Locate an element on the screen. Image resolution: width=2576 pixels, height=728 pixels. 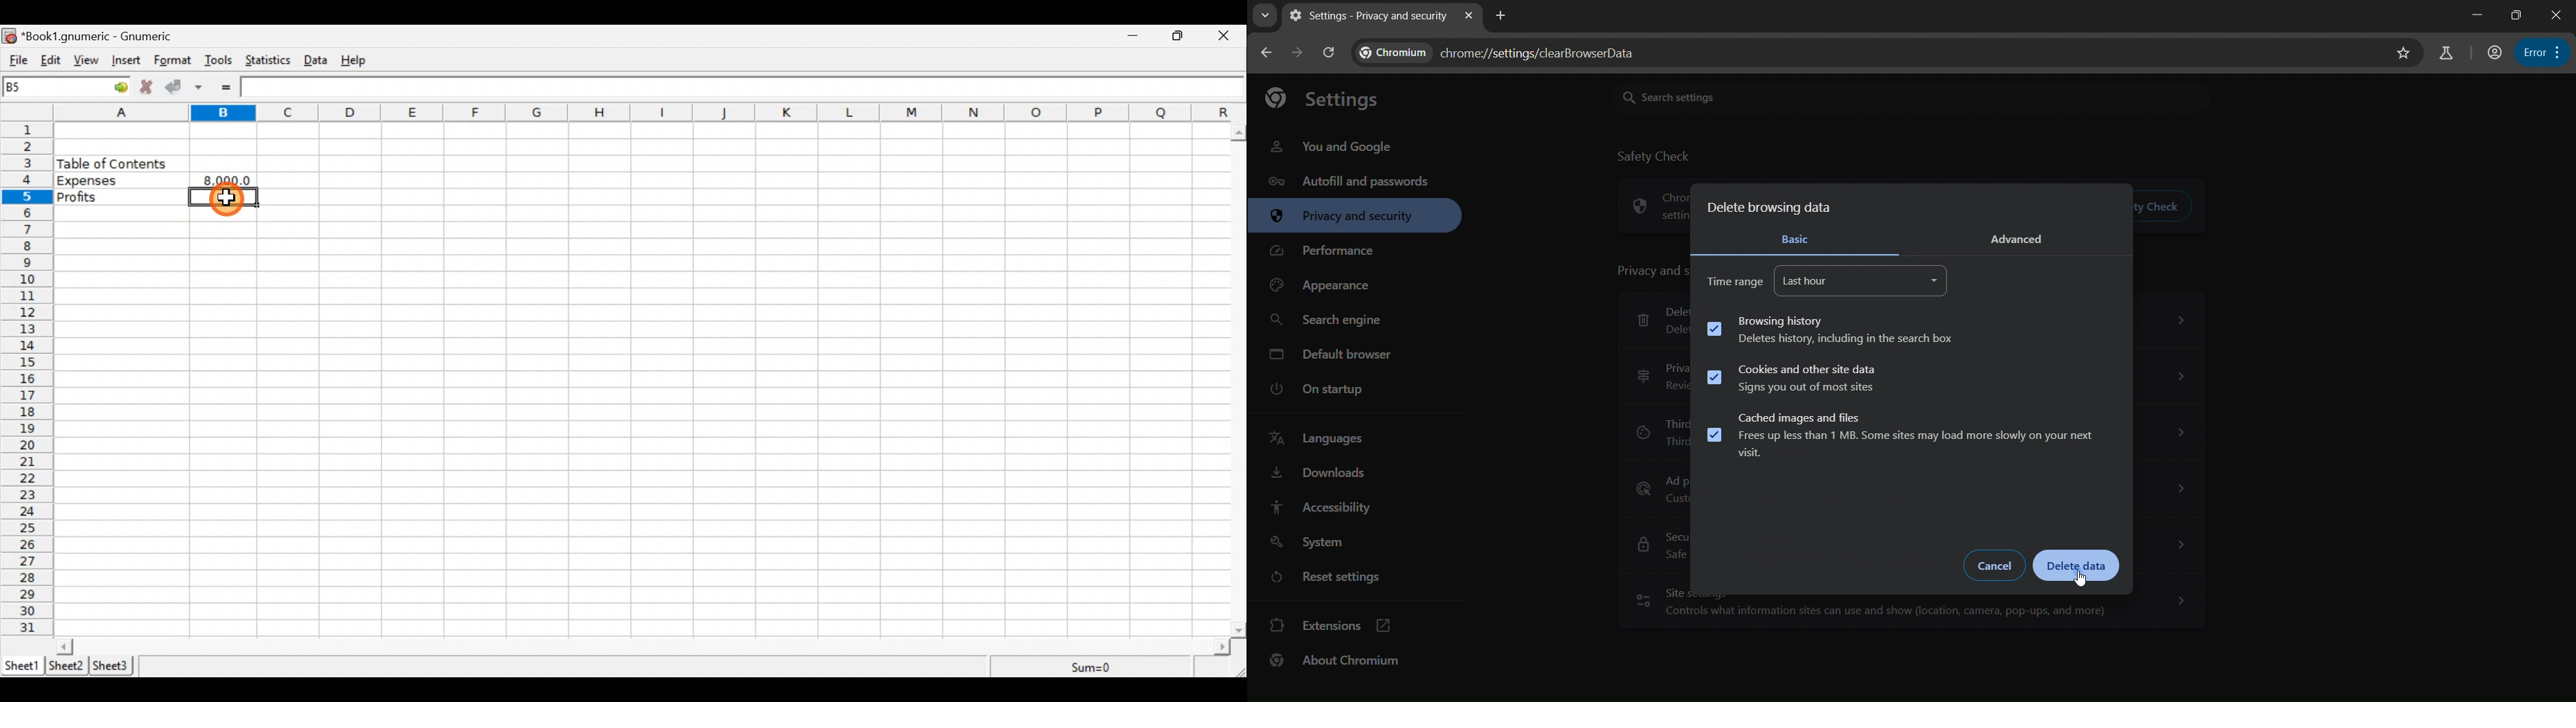
Statistics is located at coordinates (270, 62).